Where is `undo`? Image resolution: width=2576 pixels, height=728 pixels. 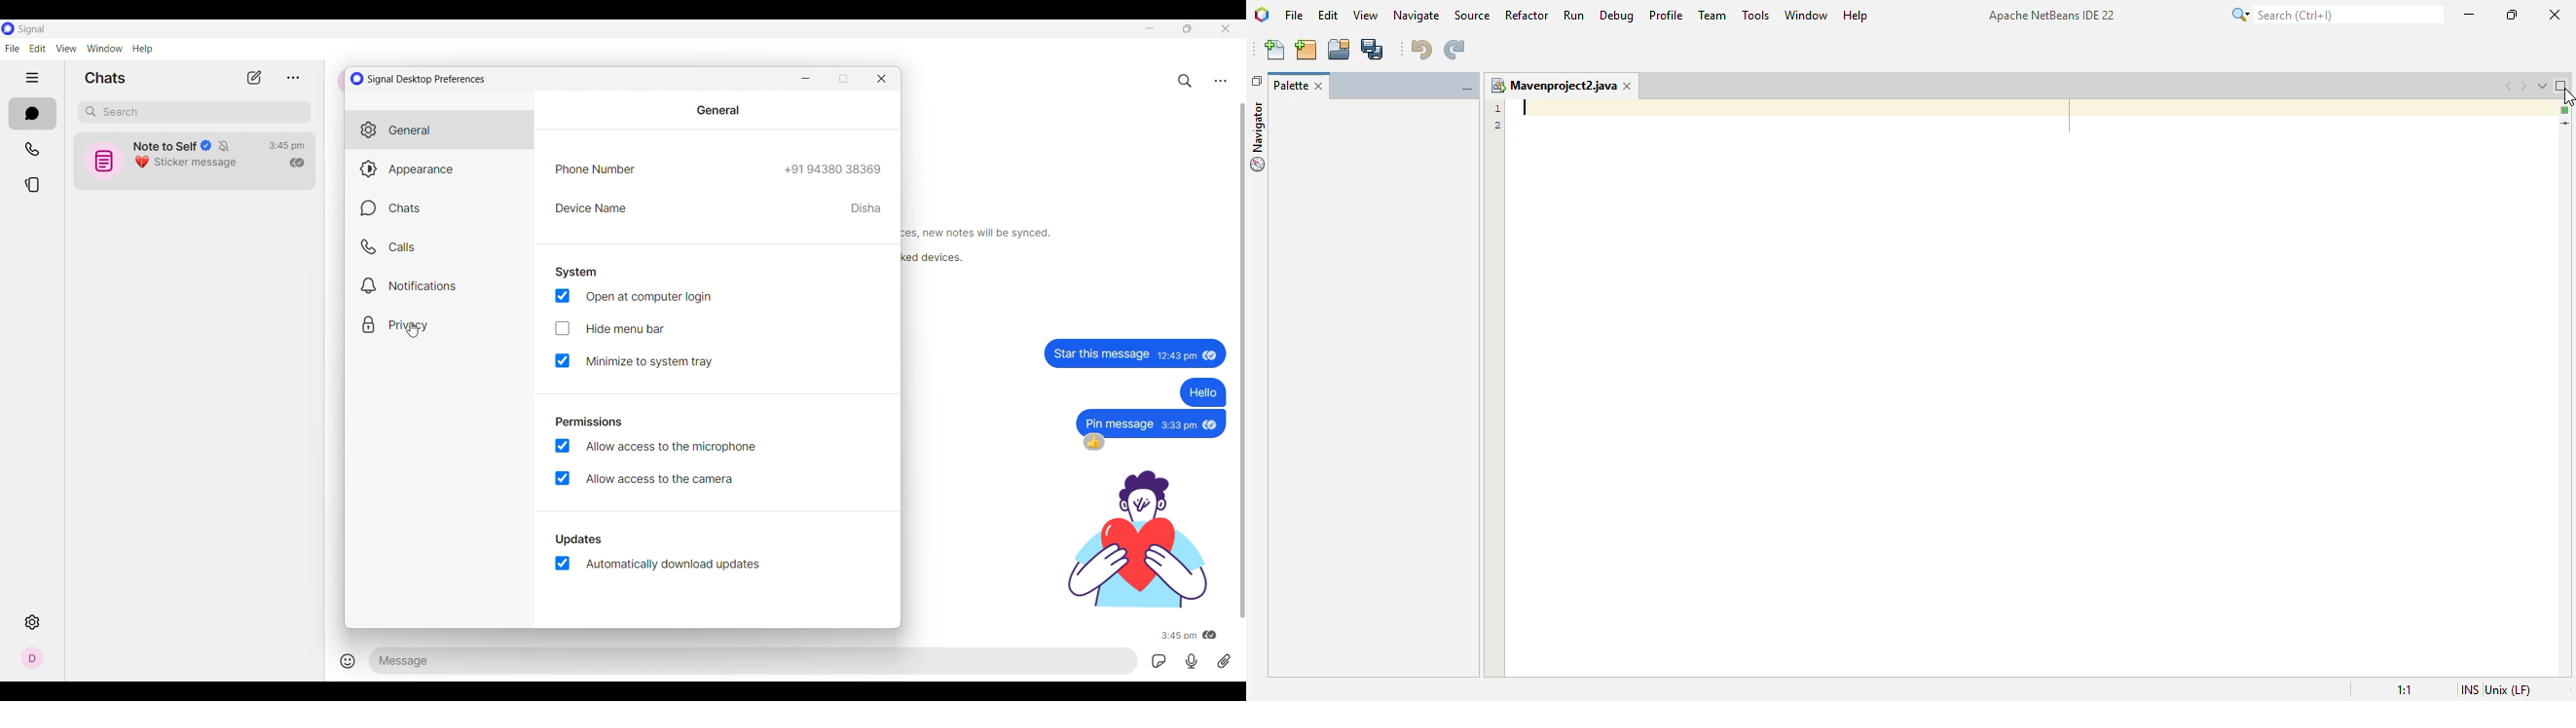
undo is located at coordinates (1422, 50).